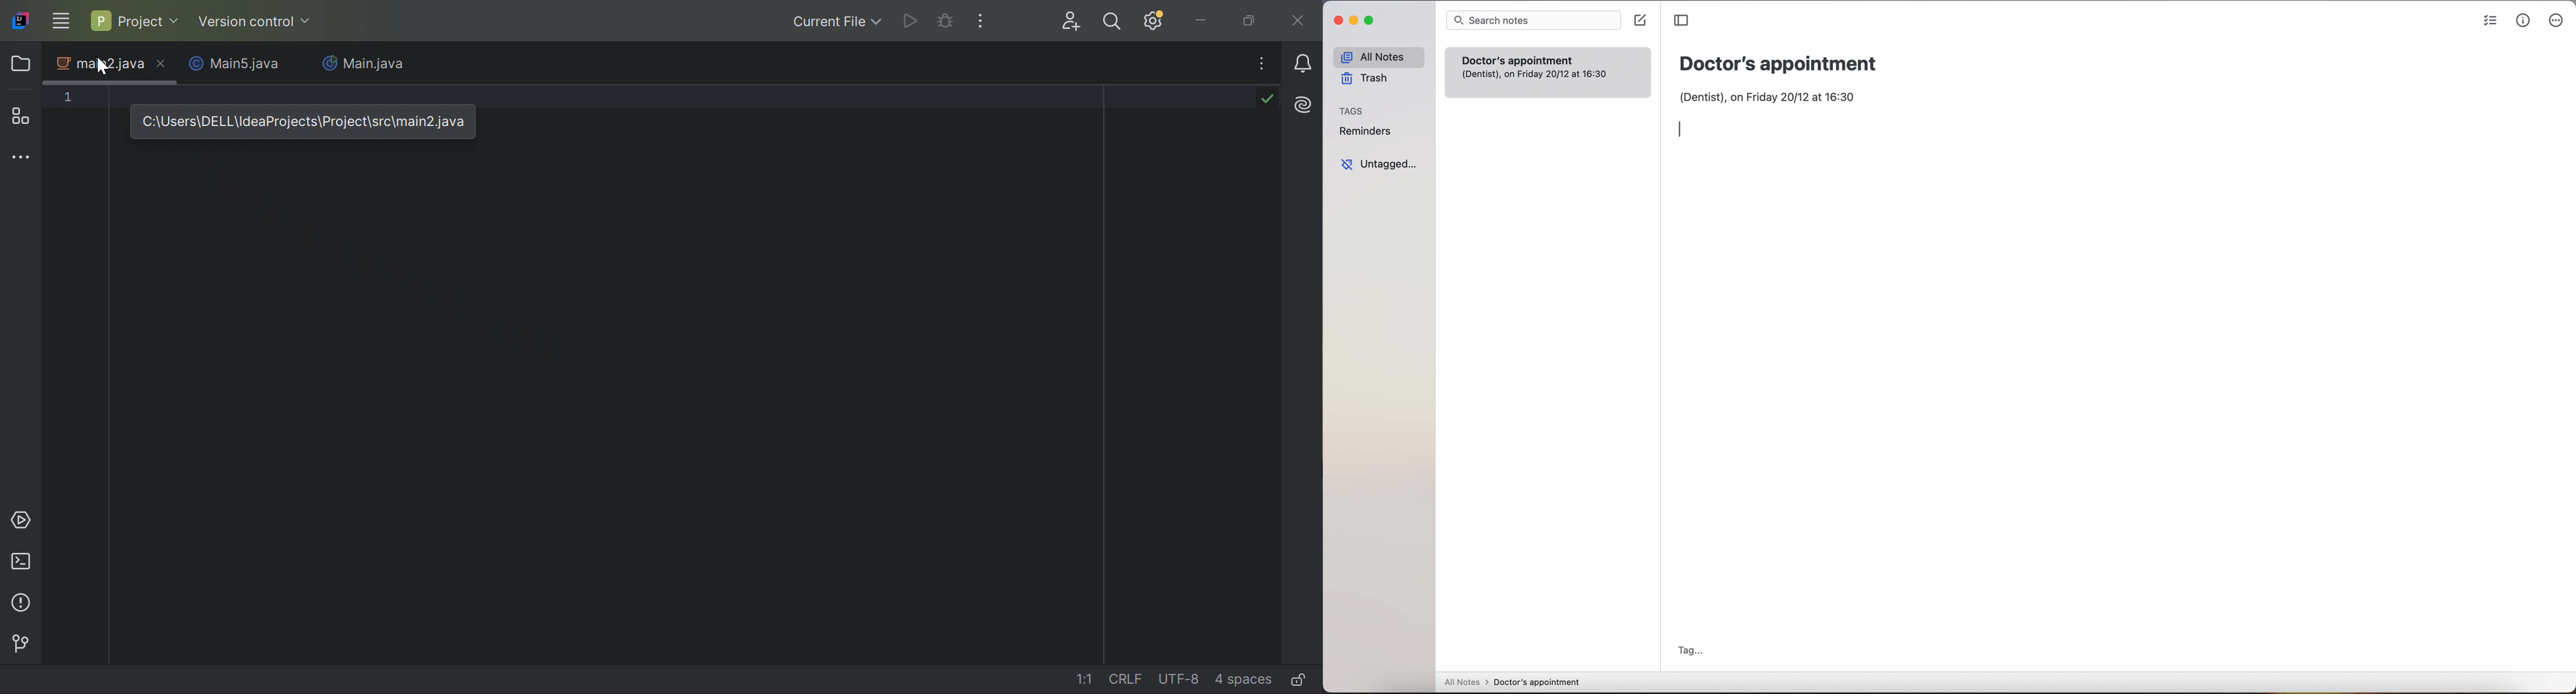 This screenshot has width=2576, height=700. Describe the element at coordinates (1778, 95) in the screenshot. I see `(Dentist), on Friday 20/12 at 16:30` at that location.